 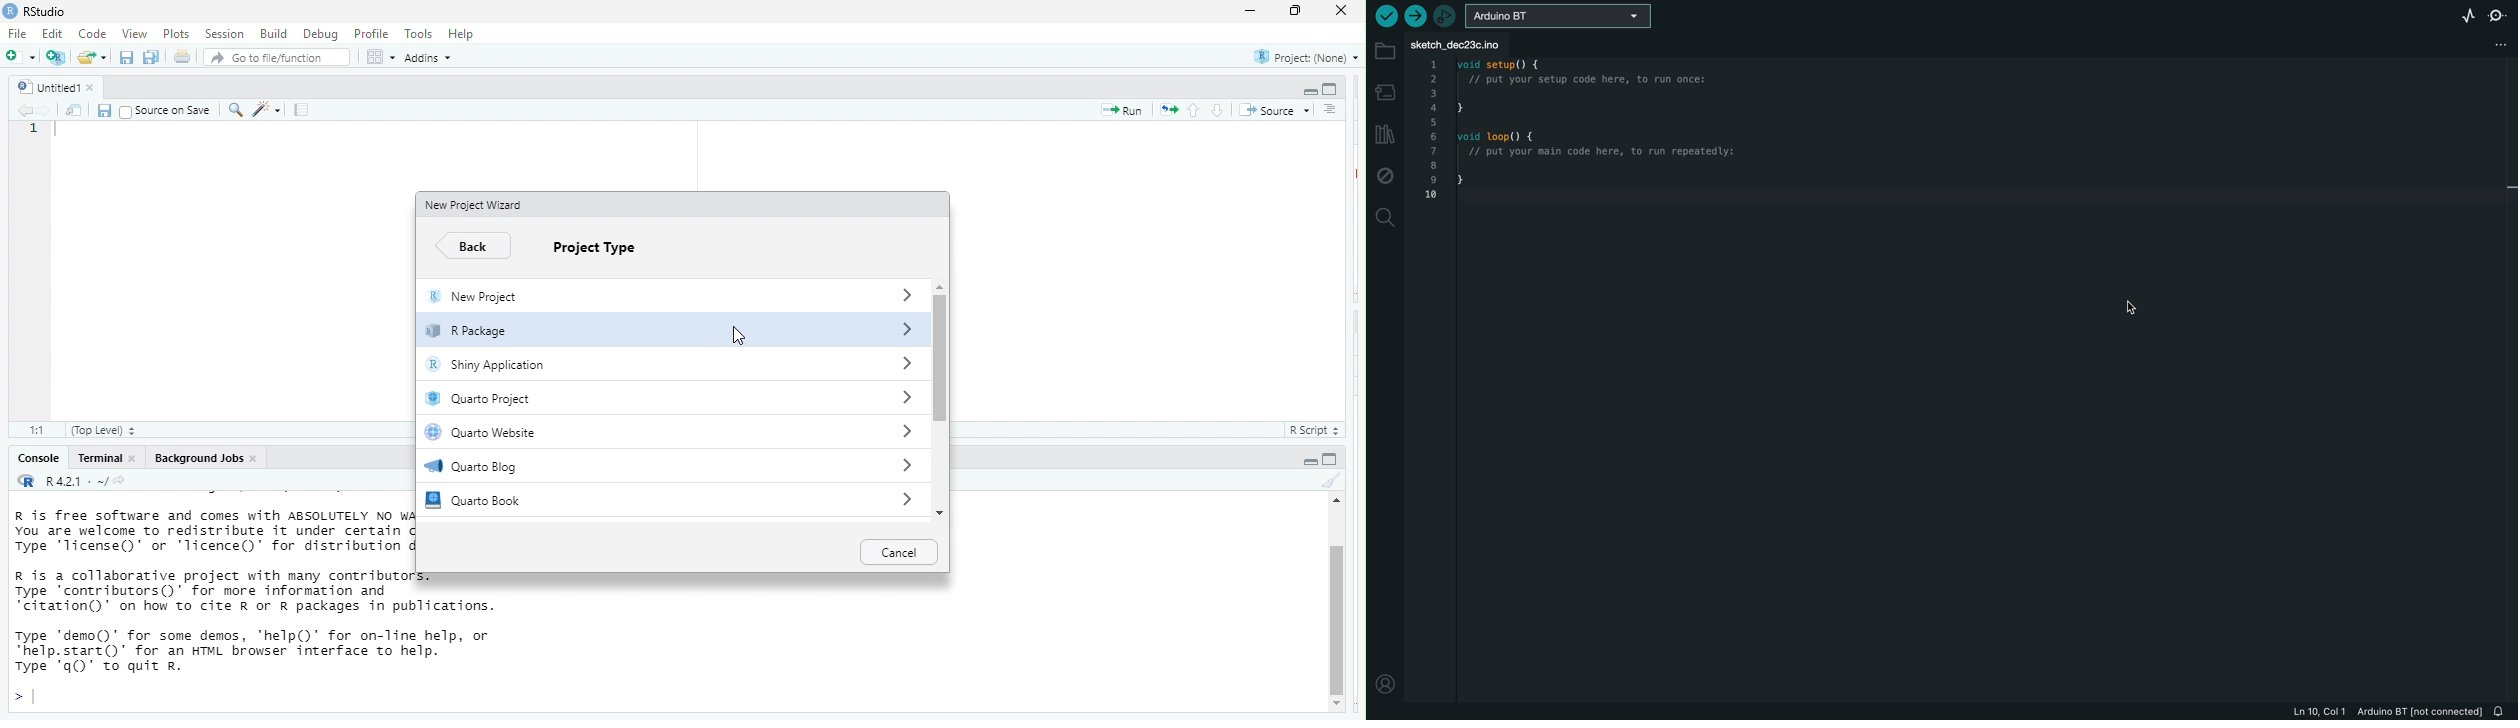 I want to click on Tools, so click(x=418, y=35).